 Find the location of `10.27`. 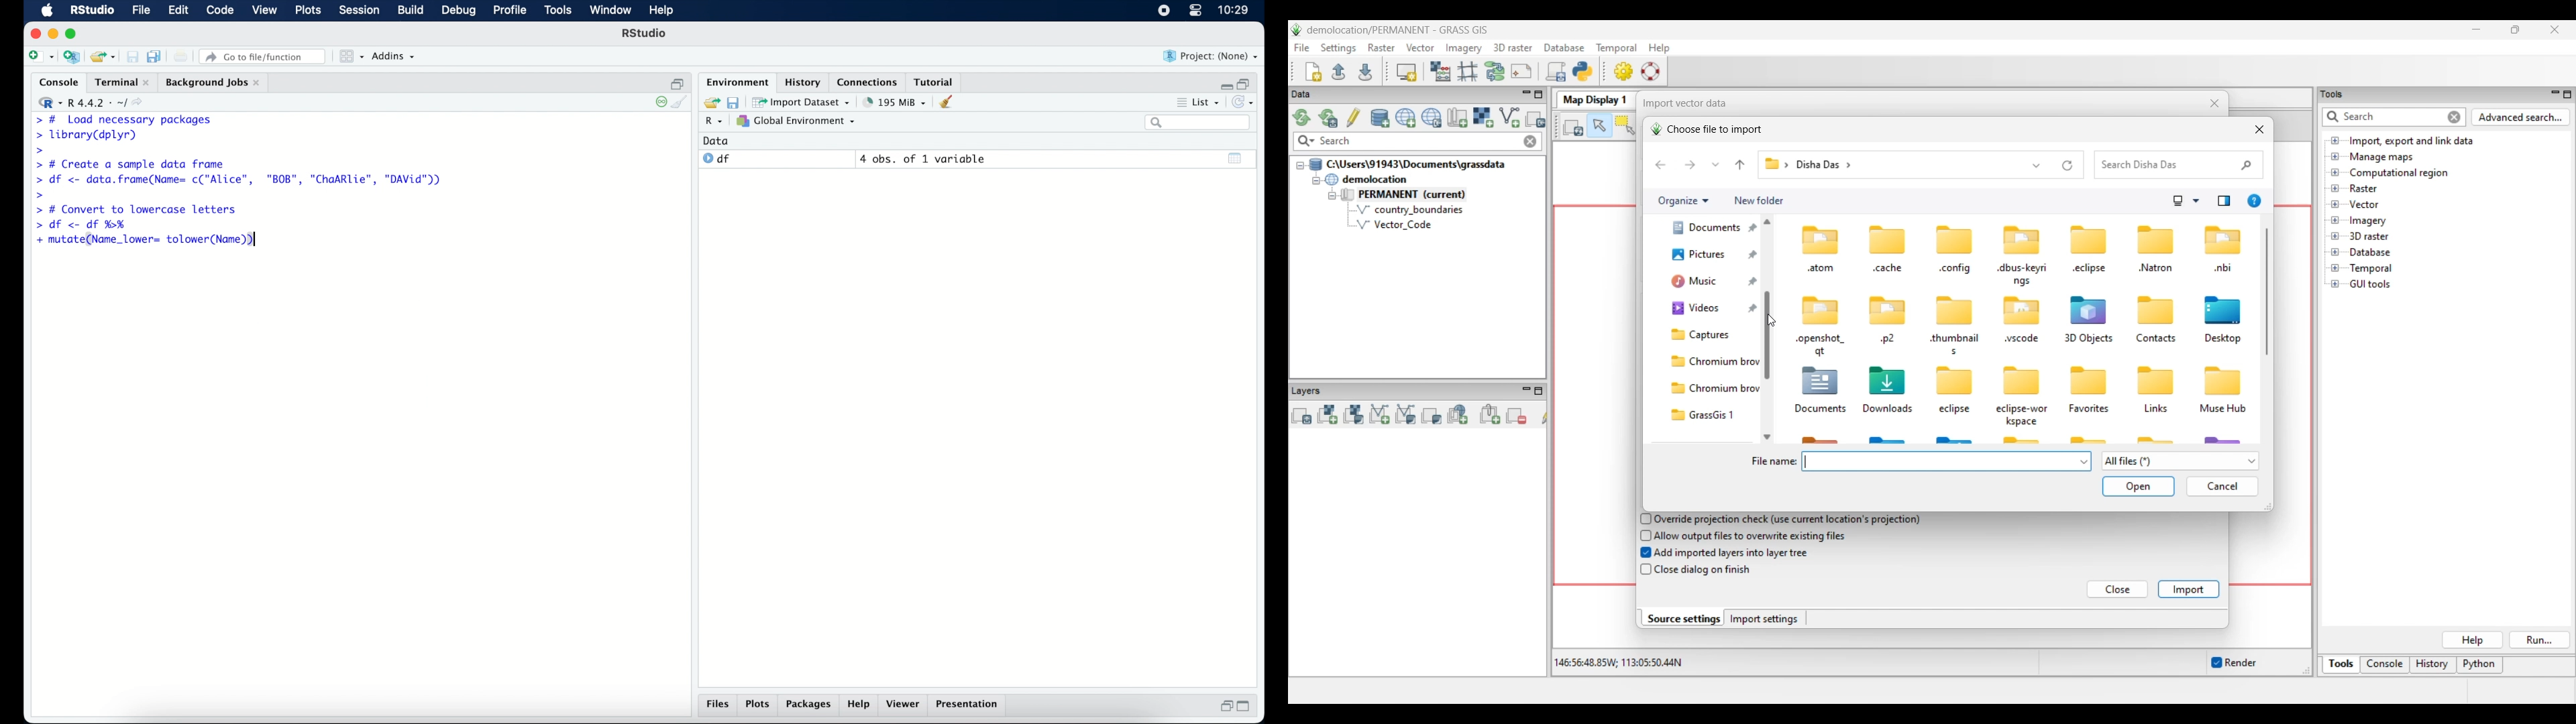

10.27 is located at coordinates (1233, 10).